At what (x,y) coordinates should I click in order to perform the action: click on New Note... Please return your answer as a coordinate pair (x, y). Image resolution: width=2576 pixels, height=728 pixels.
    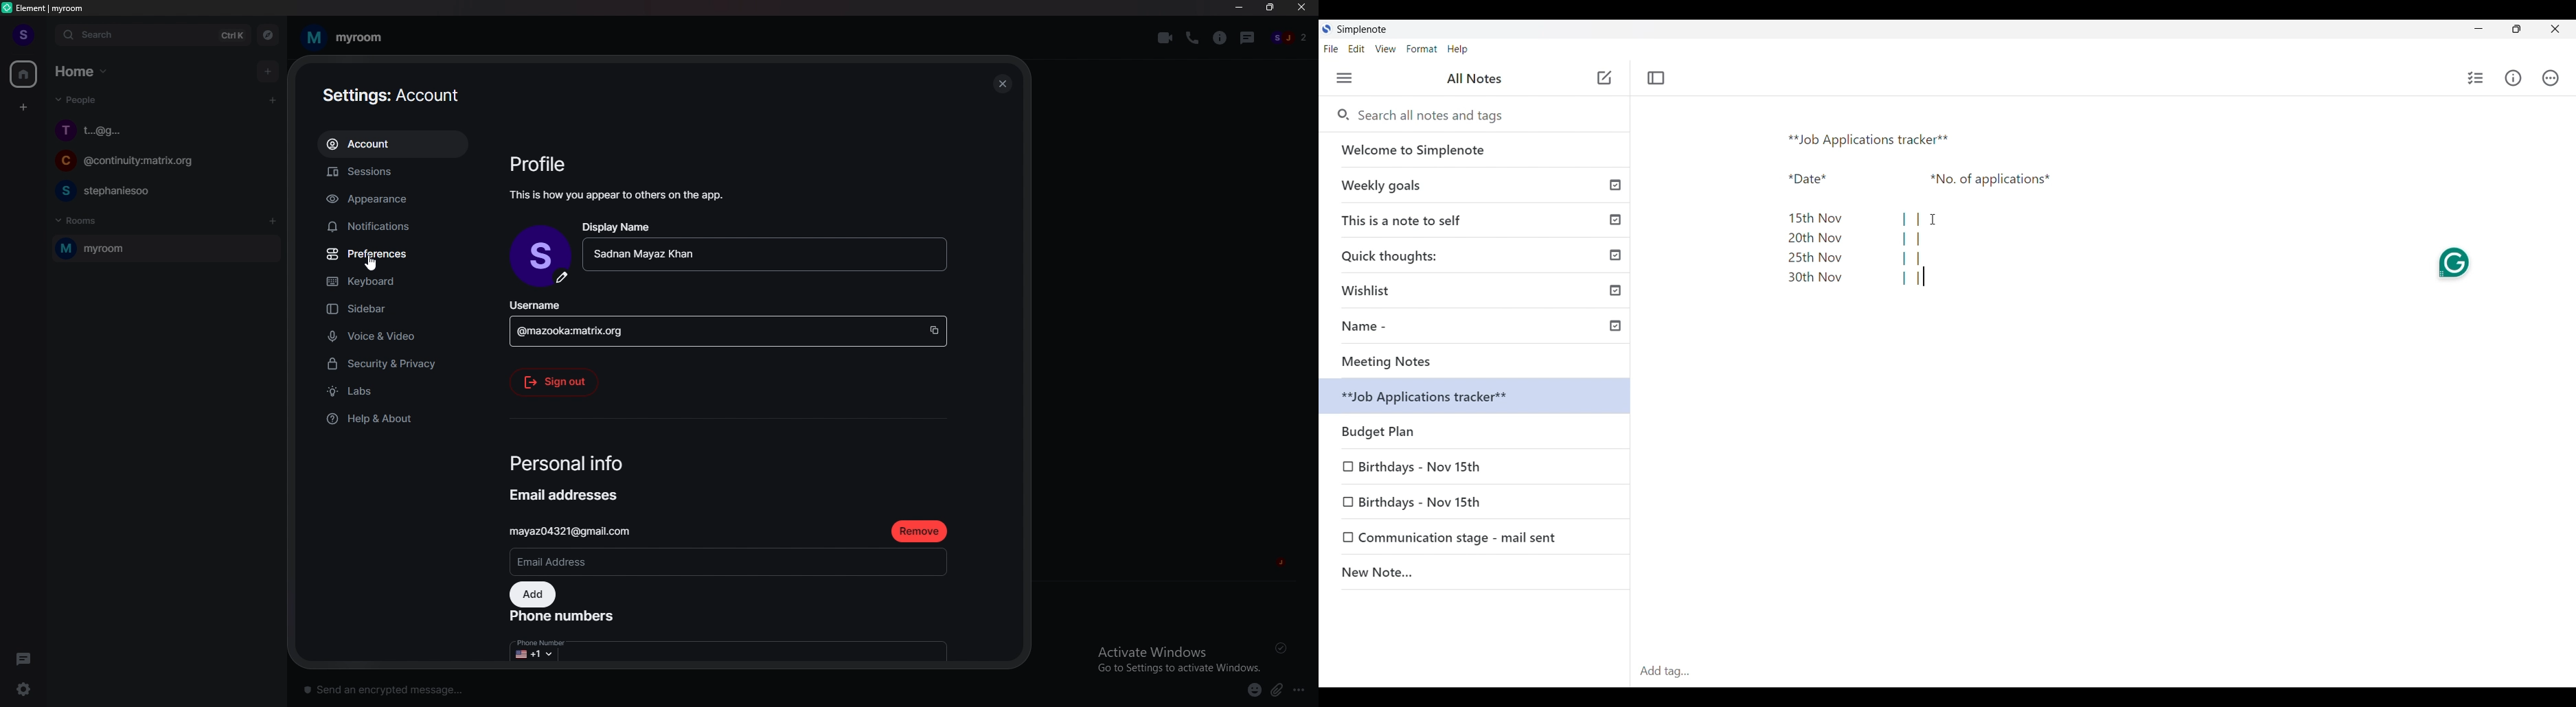
    Looking at the image, I should click on (1475, 574).